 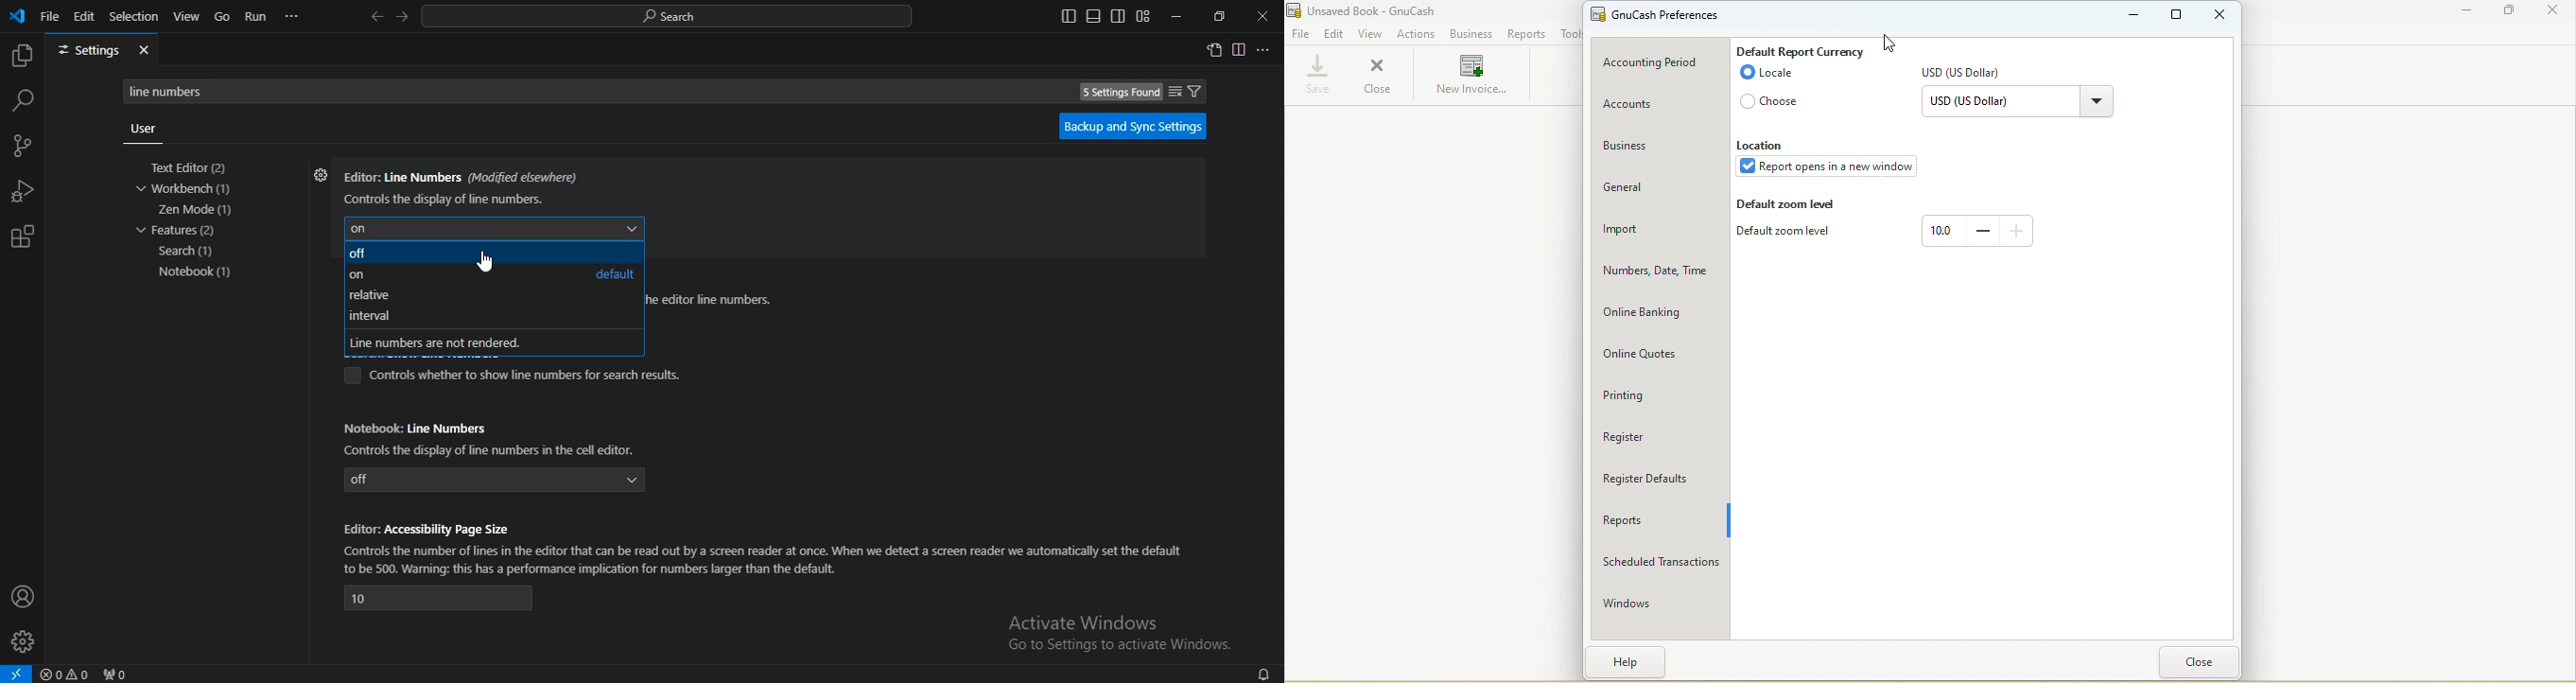 I want to click on Choose, so click(x=1772, y=104).